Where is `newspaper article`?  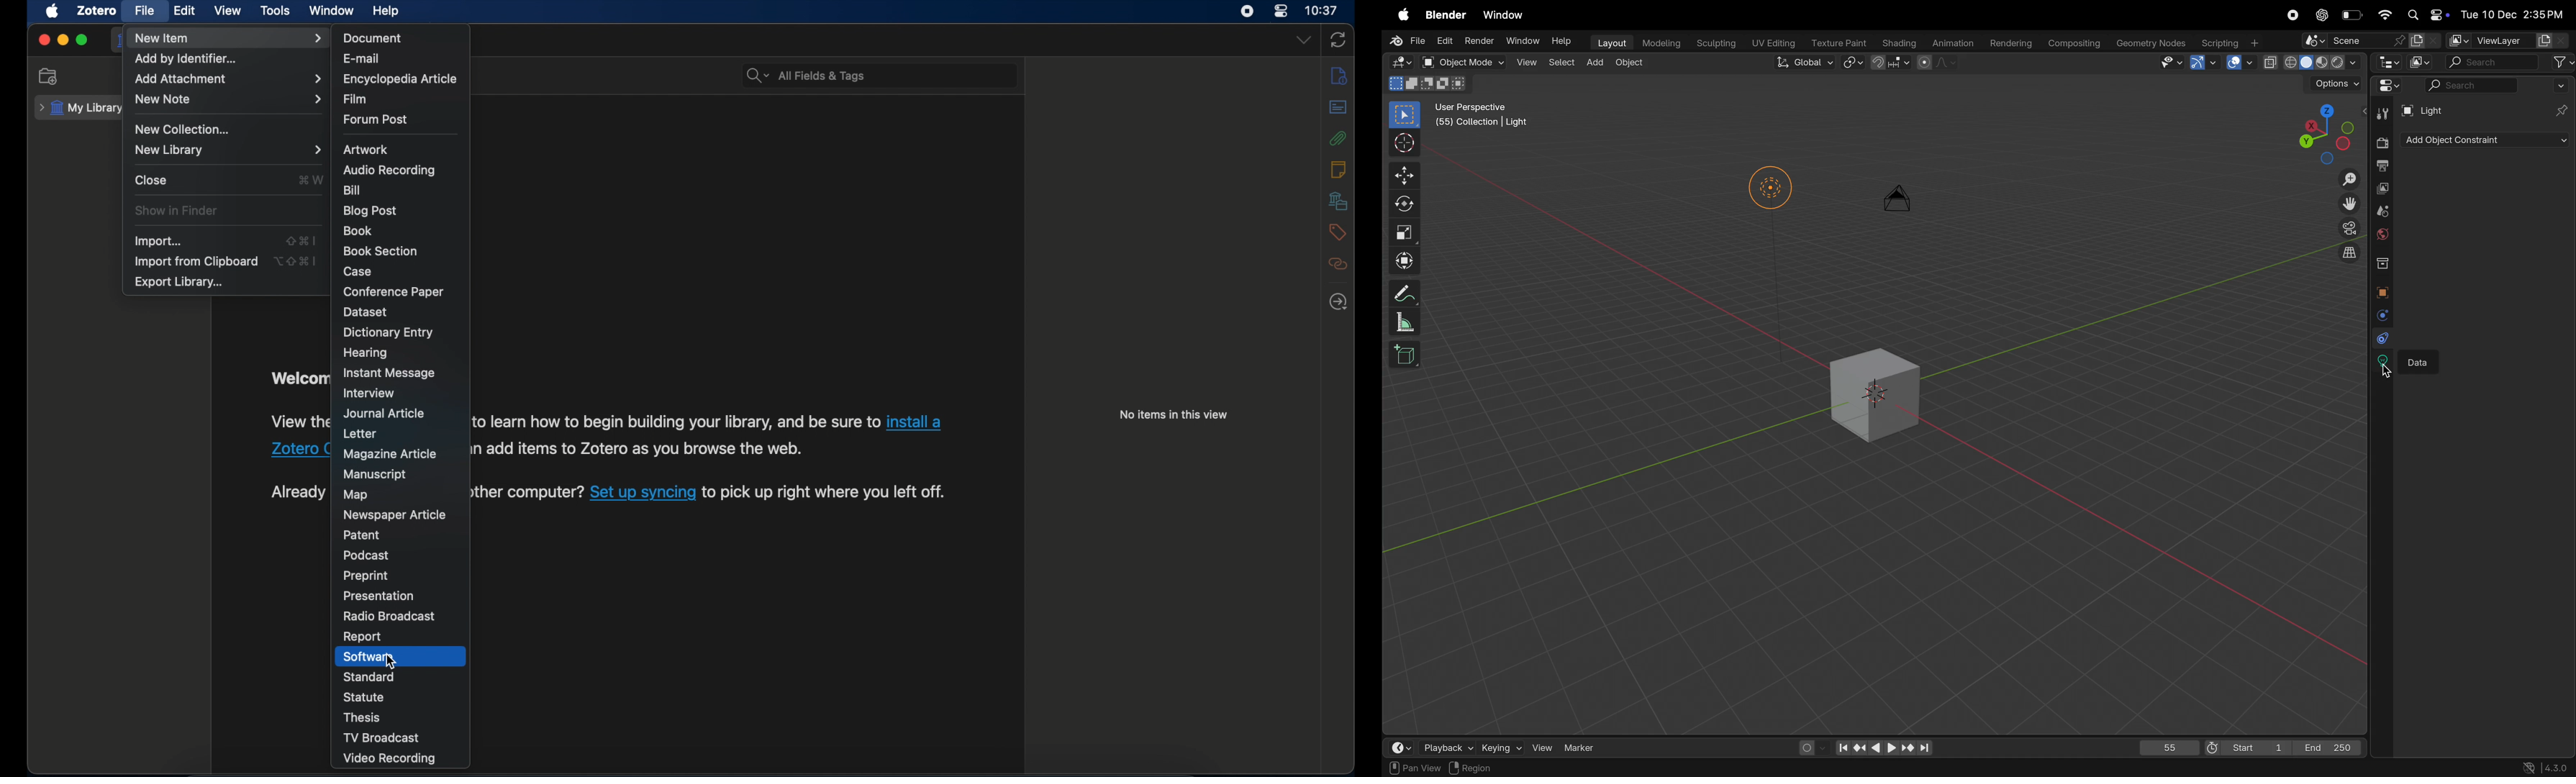 newspaper article is located at coordinates (394, 514).